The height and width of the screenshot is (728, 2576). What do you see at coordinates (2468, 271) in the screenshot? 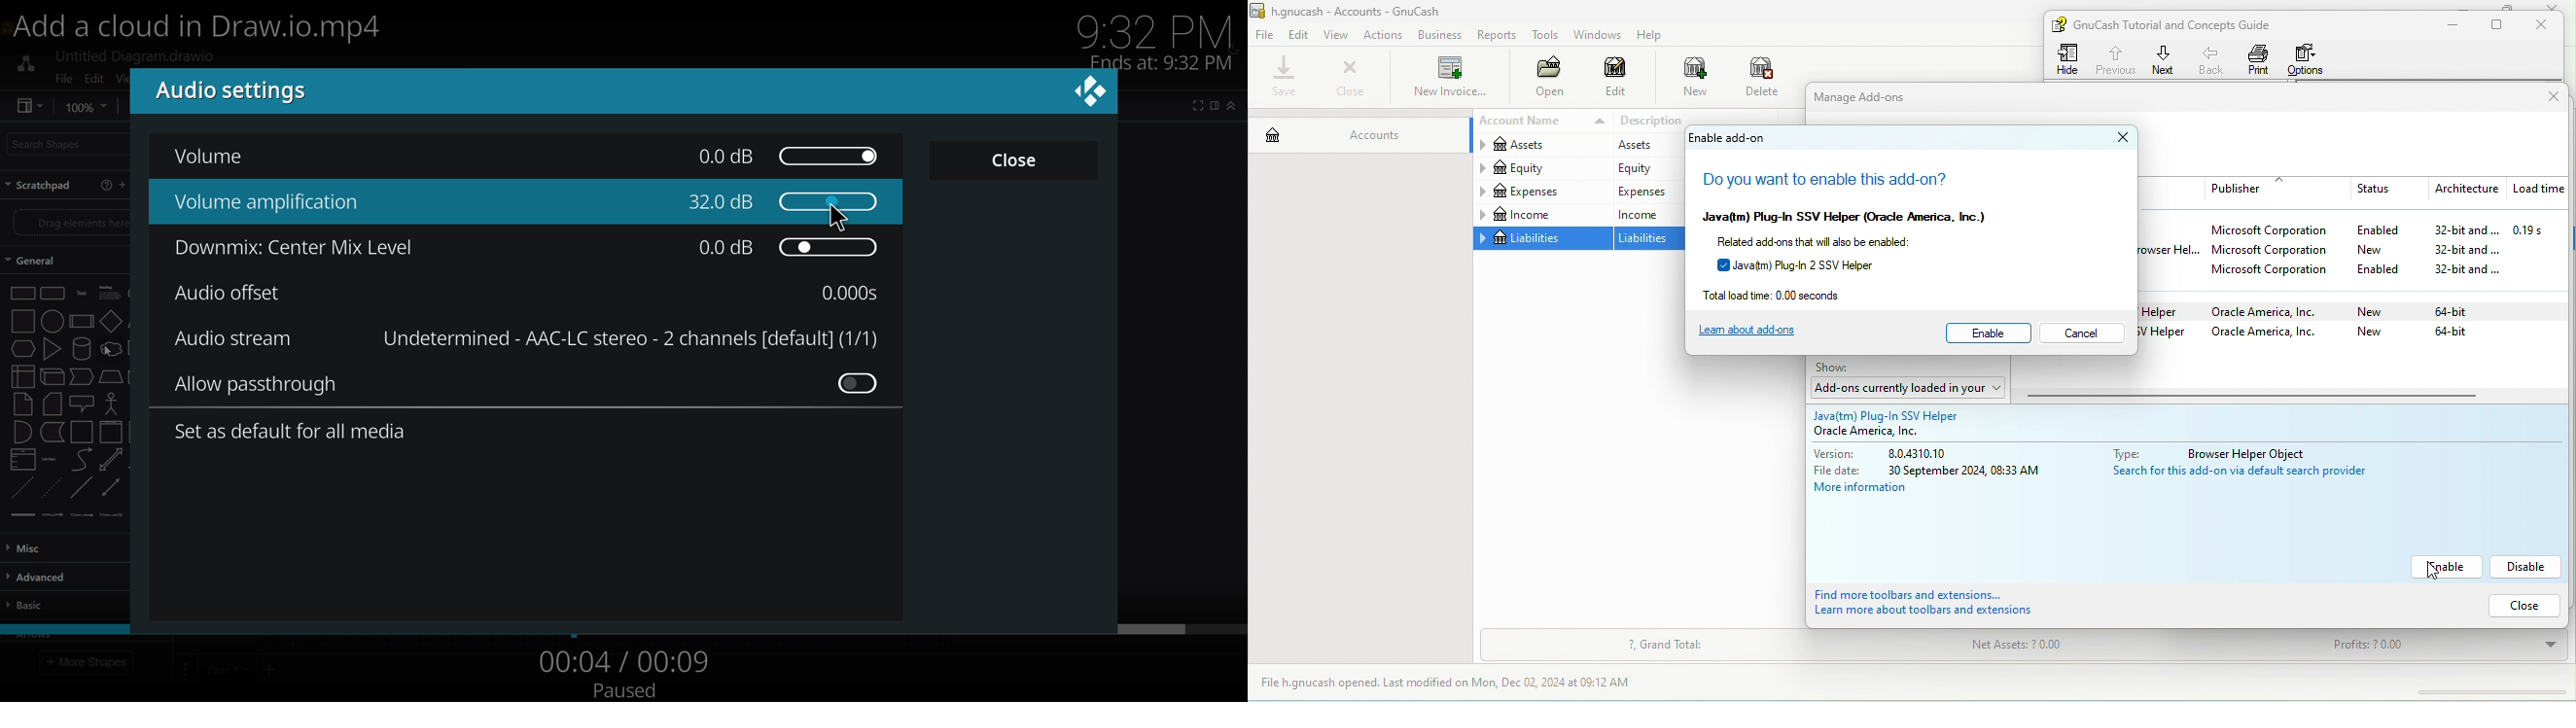
I see `32 bit and` at bounding box center [2468, 271].